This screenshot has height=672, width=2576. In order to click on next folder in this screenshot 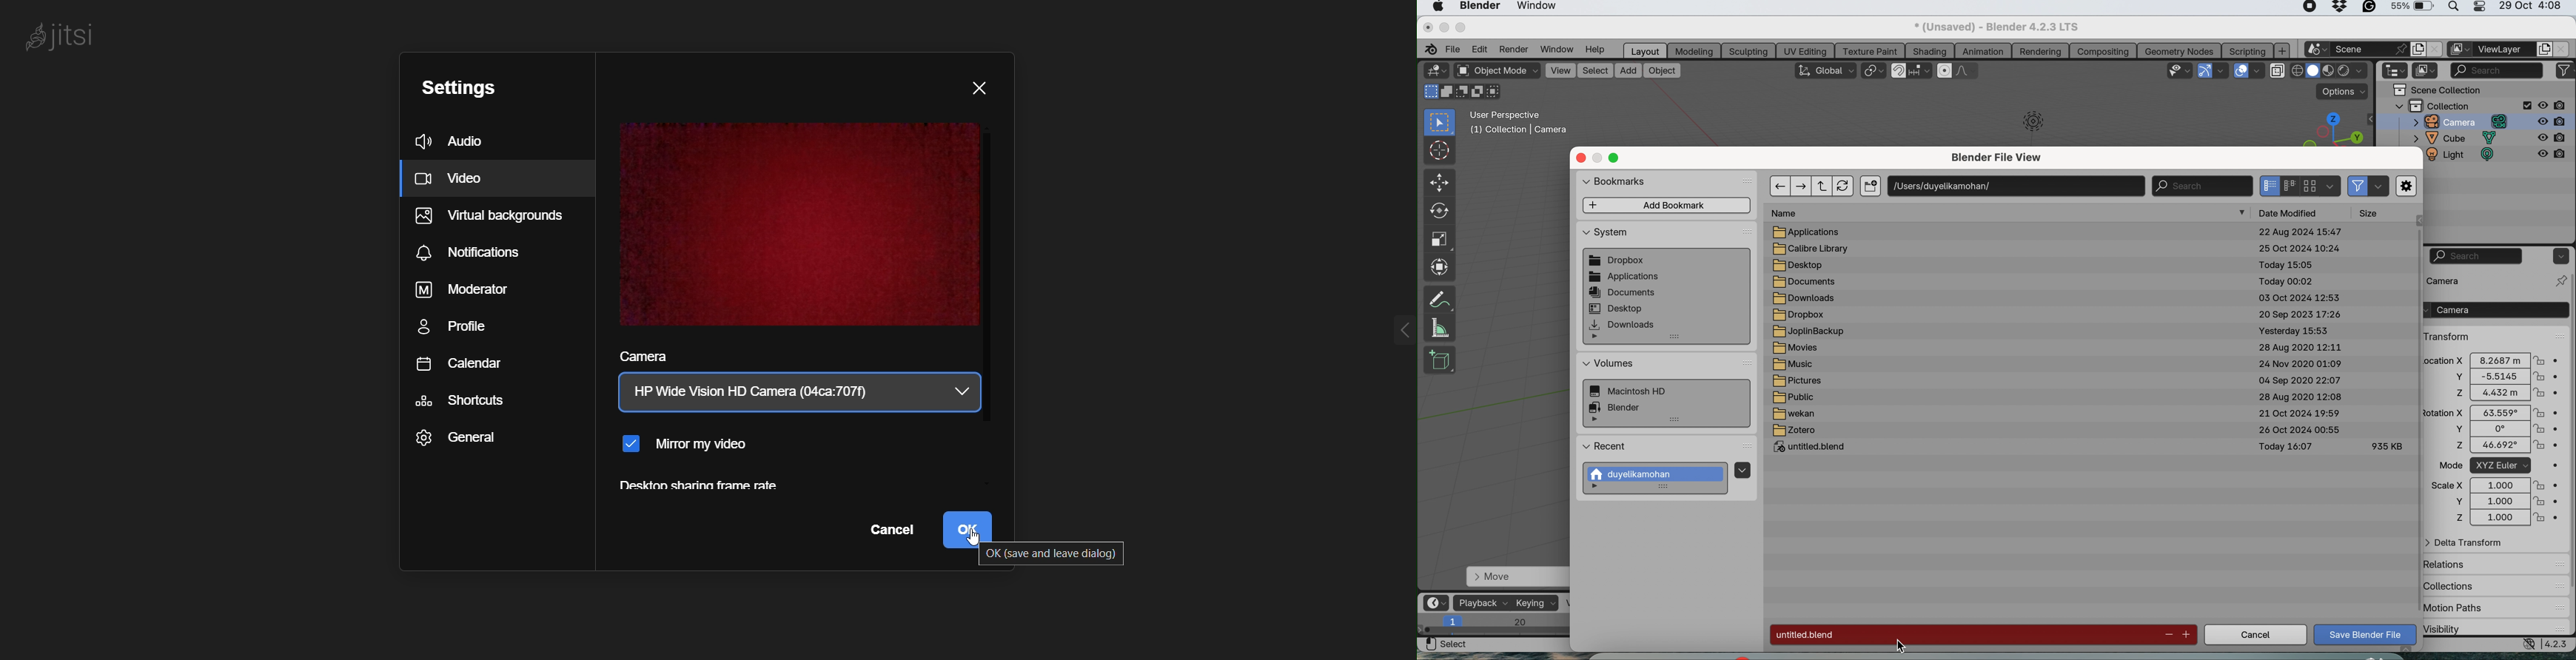, I will do `click(1802, 185)`.